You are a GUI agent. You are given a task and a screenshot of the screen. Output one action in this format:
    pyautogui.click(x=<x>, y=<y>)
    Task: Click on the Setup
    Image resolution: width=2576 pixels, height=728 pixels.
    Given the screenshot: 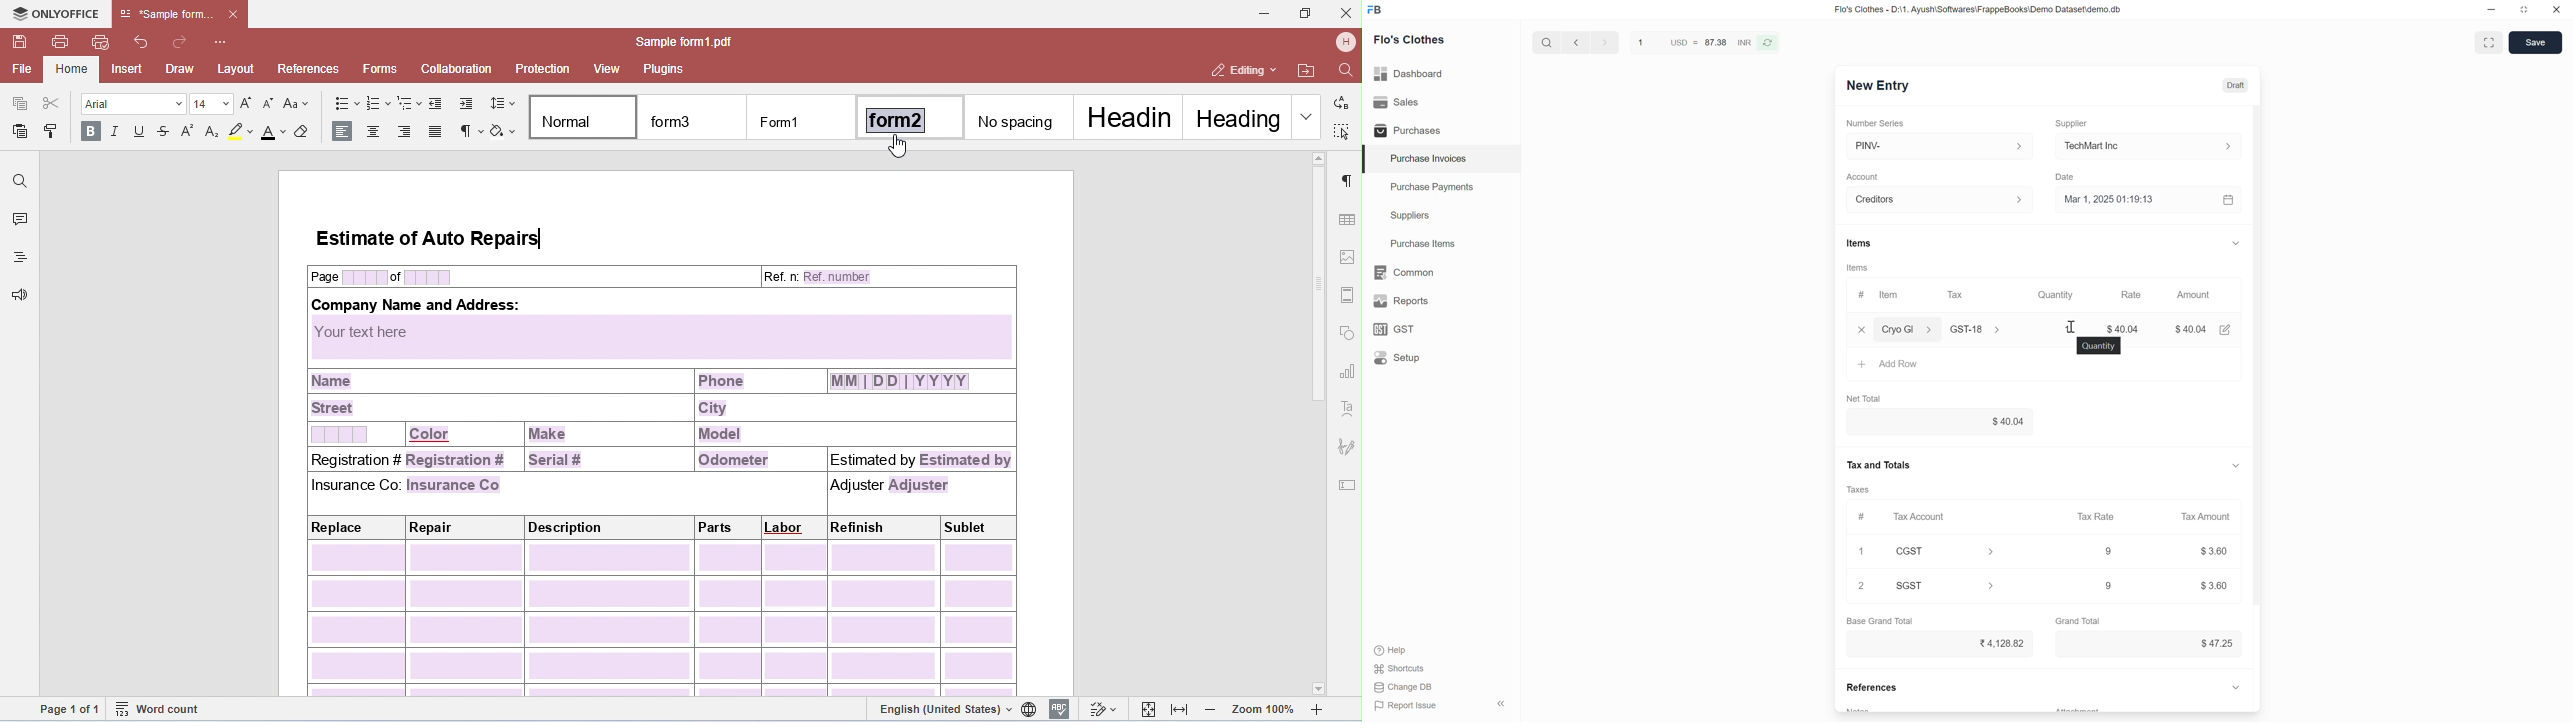 What is the action you would take?
    pyautogui.click(x=1399, y=357)
    